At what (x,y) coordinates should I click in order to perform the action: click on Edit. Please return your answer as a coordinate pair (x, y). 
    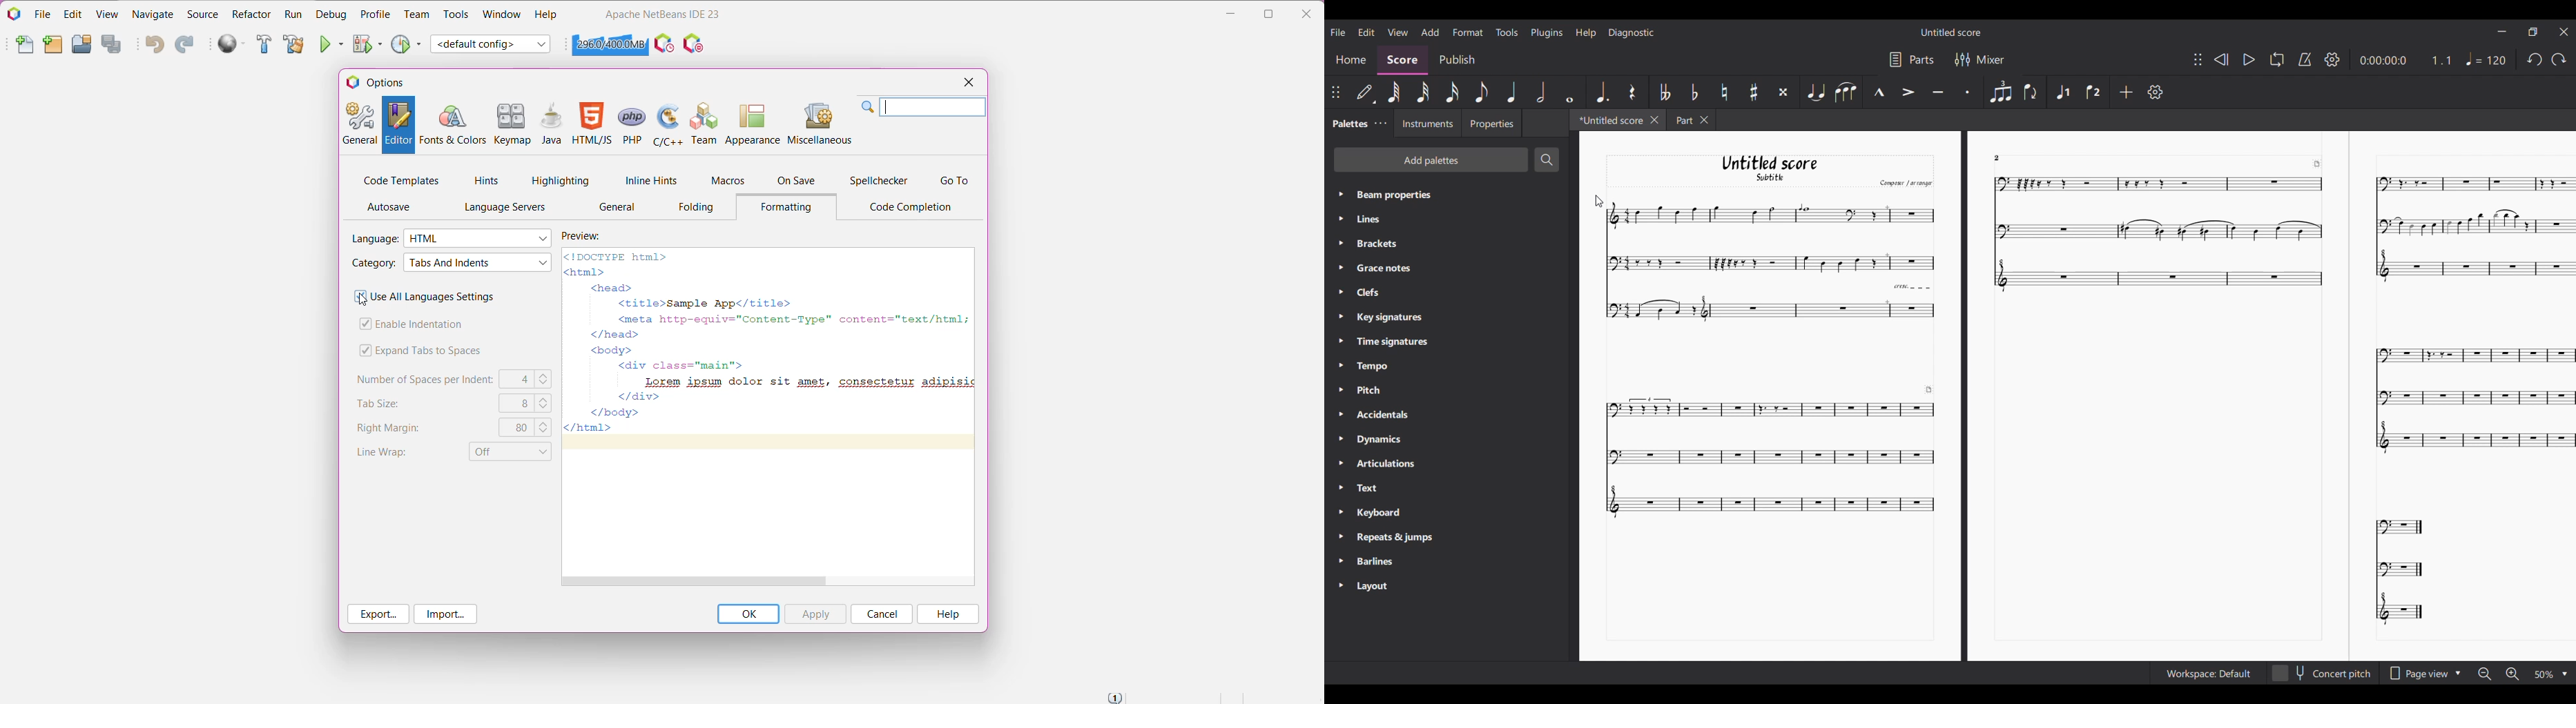
    Looking at the image, I should click on (1367, 32).